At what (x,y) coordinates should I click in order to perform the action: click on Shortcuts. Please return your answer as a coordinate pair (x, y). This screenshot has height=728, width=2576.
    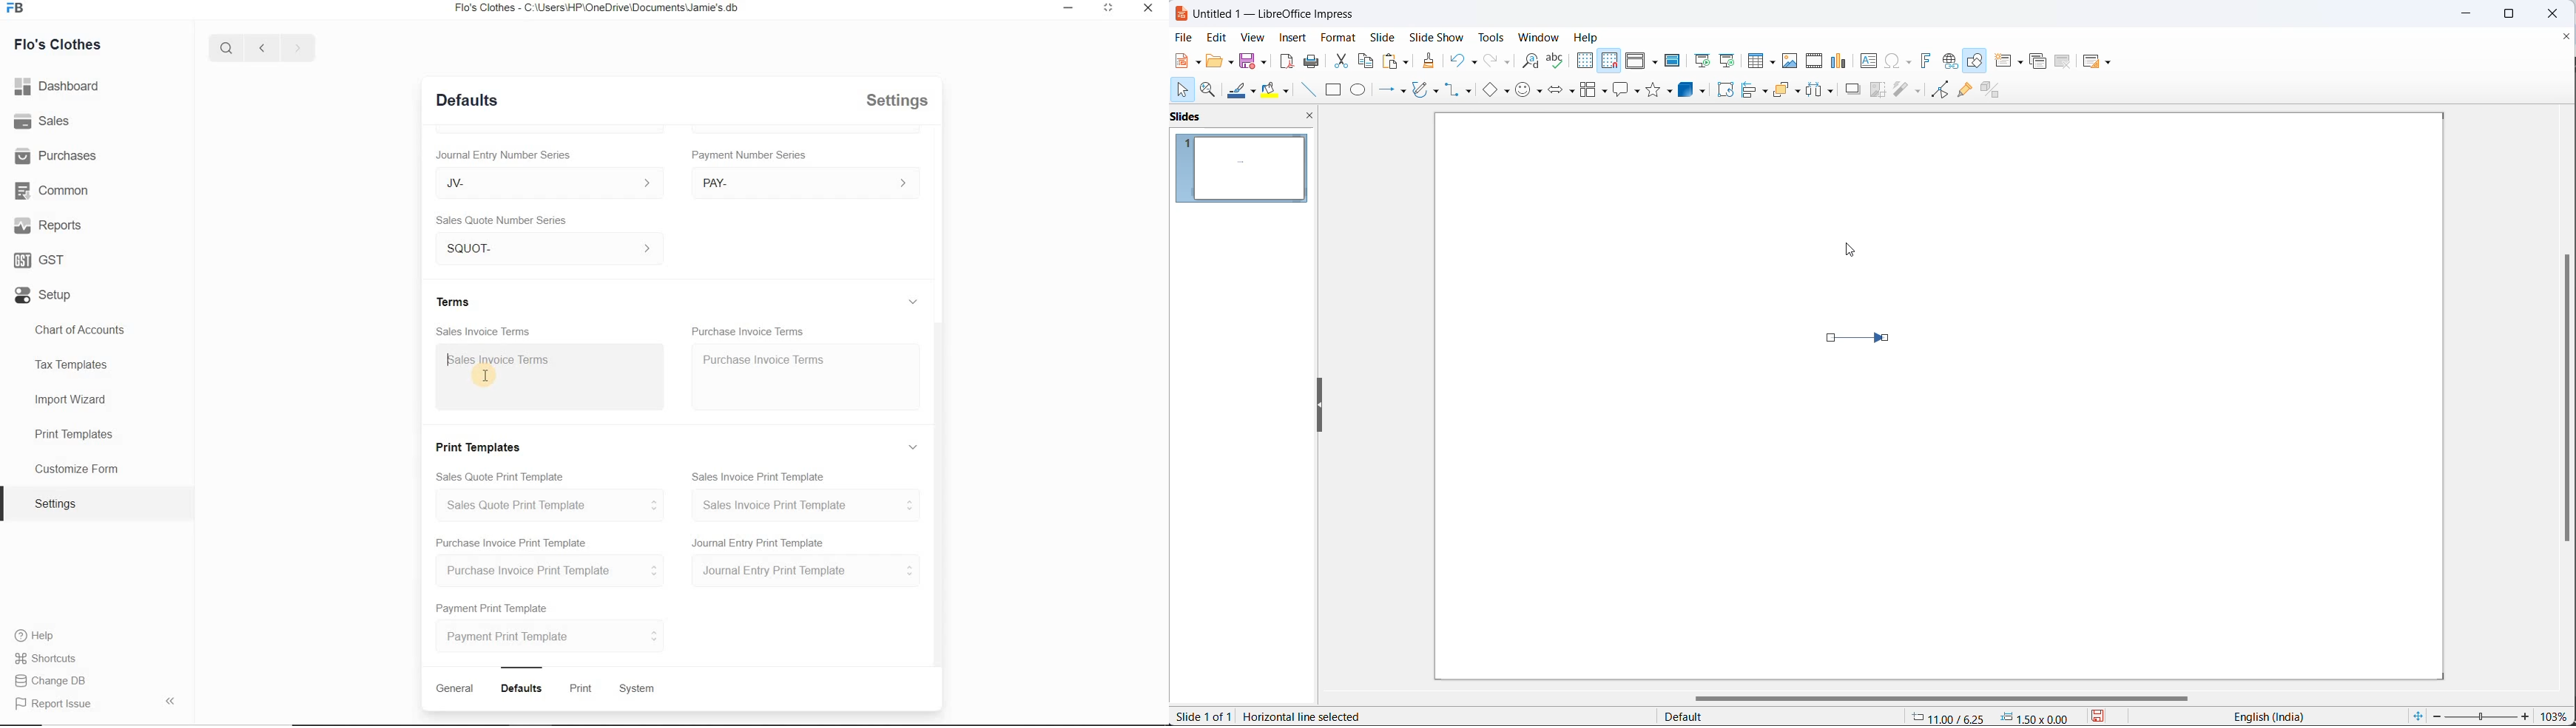
    Looking at the image, I should click on (46, 659).